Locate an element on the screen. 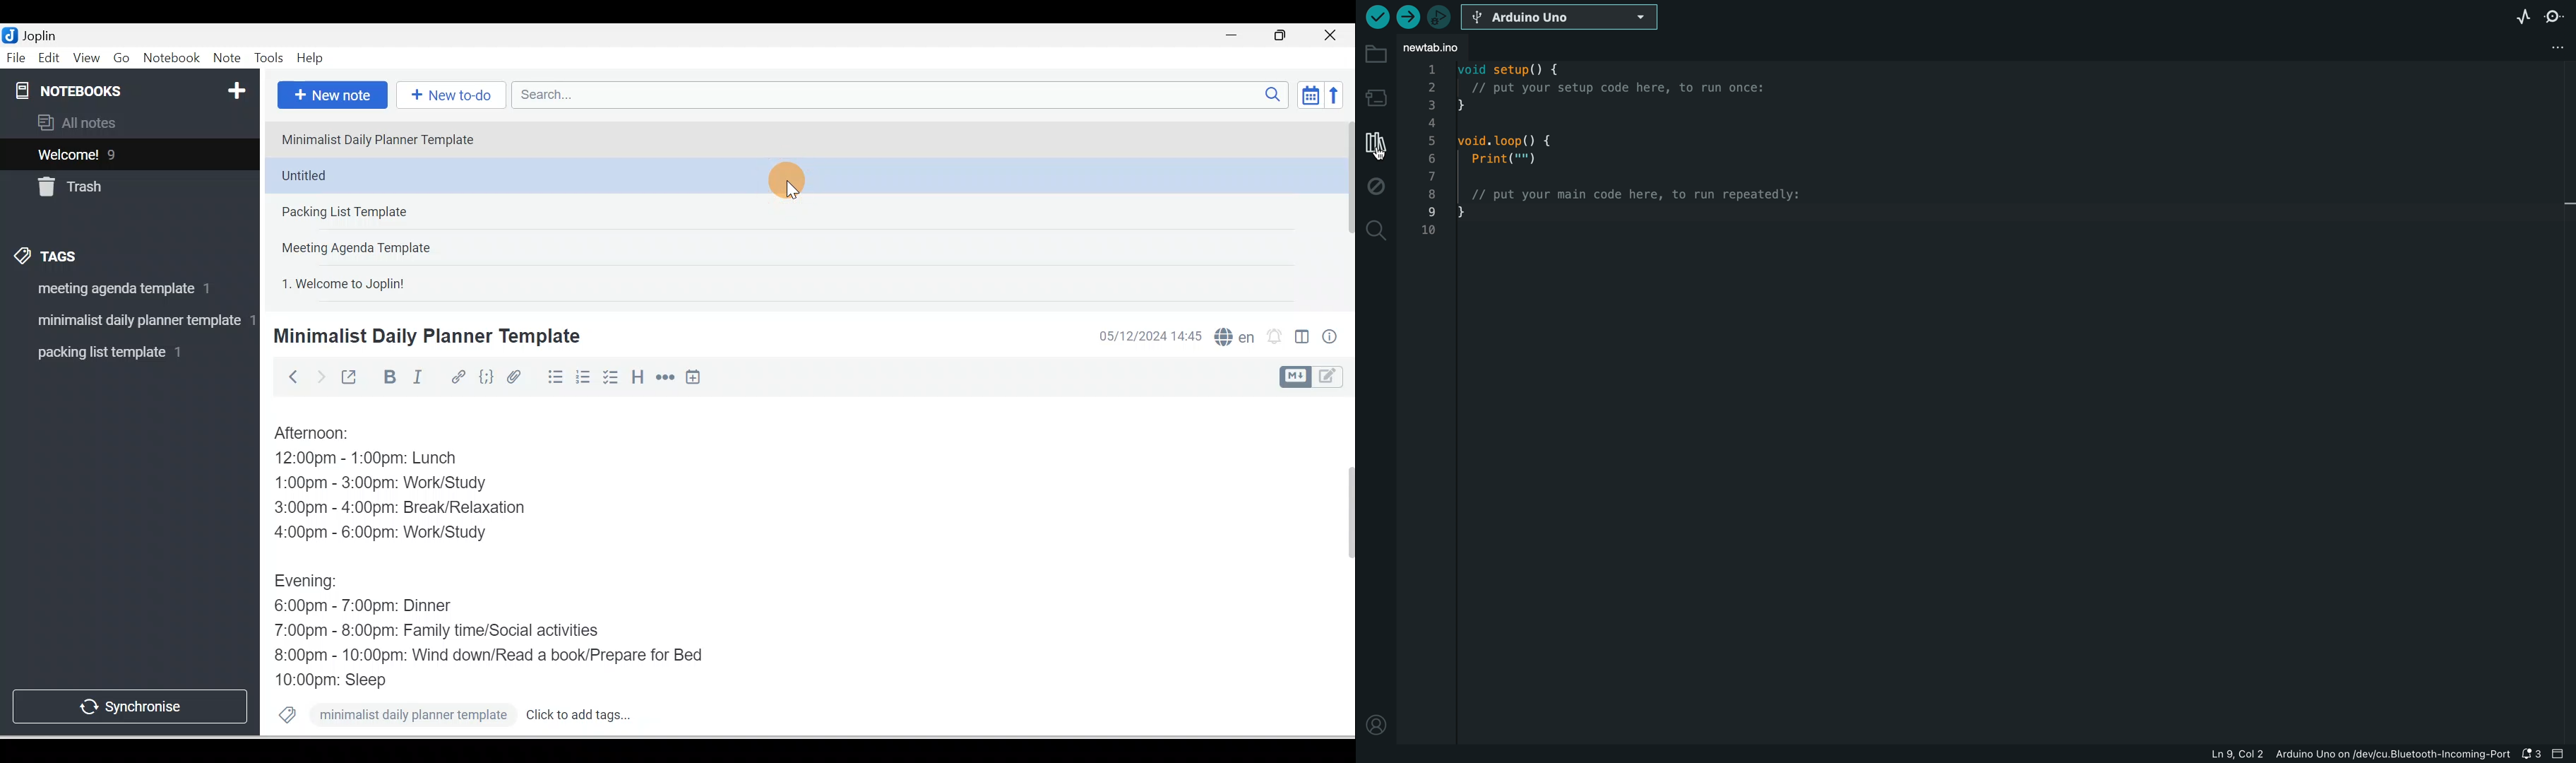  Insert time is located at coordinates (693, 378).